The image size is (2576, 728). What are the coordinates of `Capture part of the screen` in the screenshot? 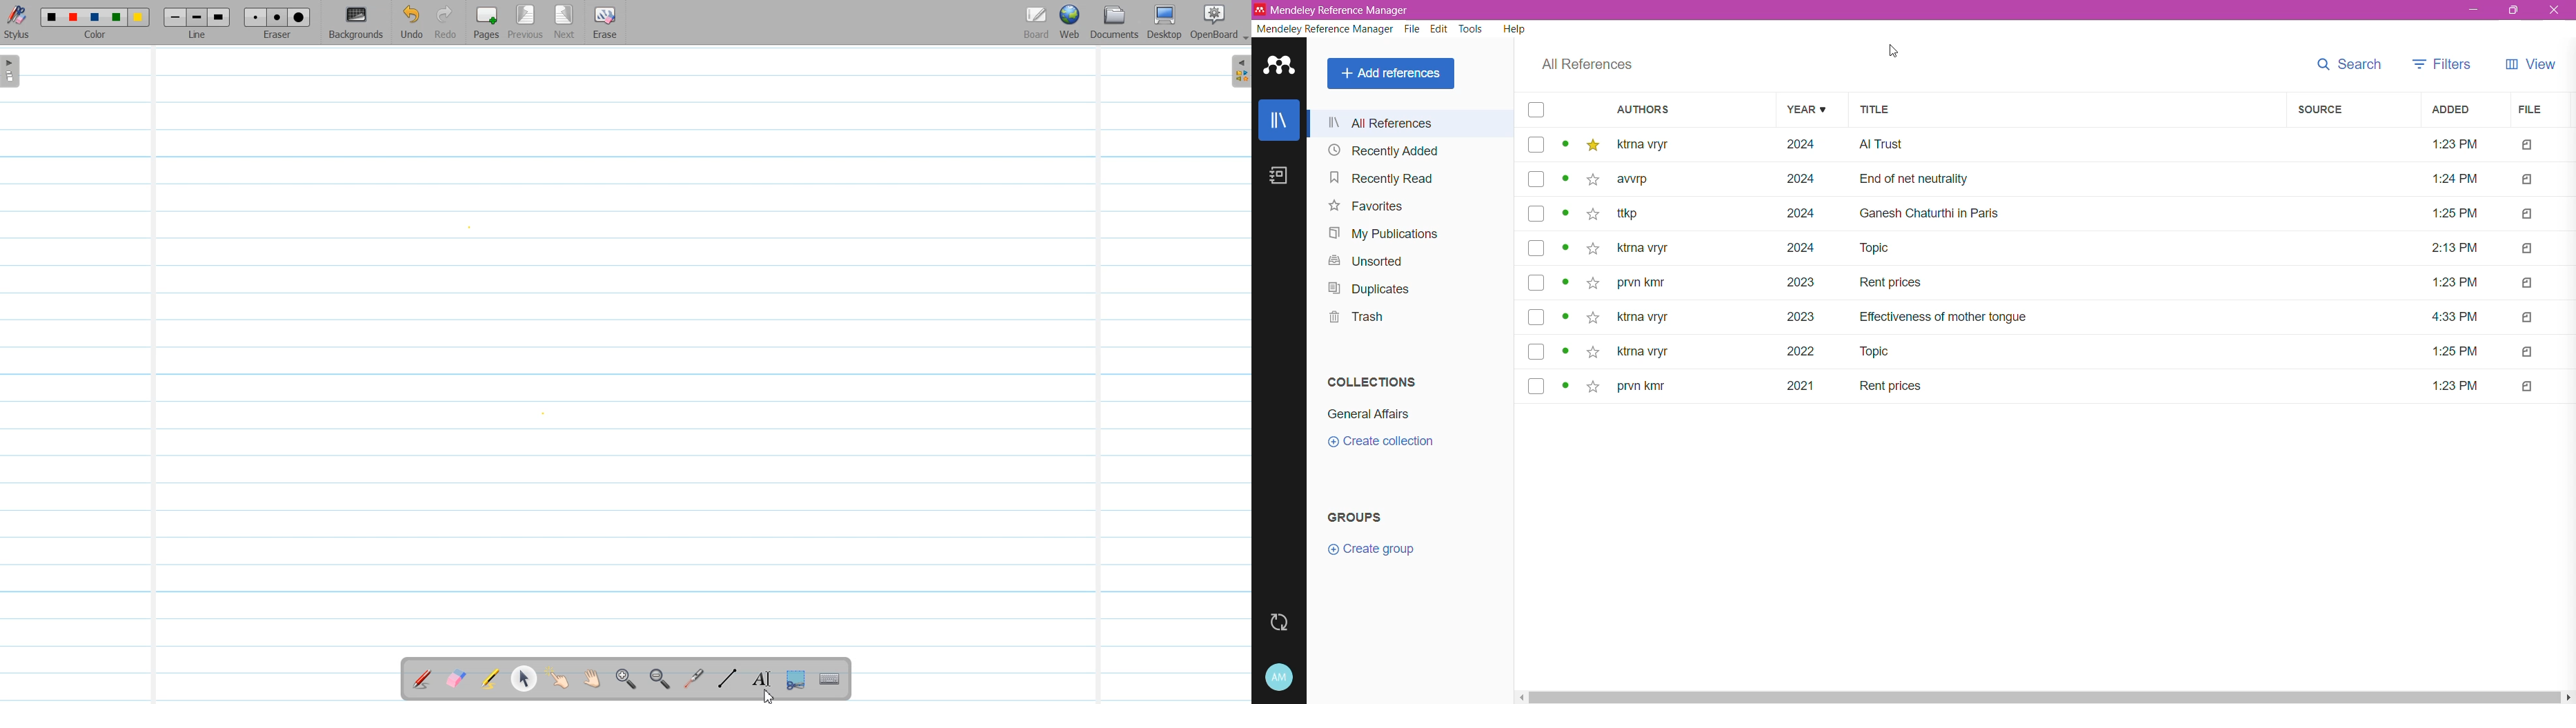 It's located at (794, 680).